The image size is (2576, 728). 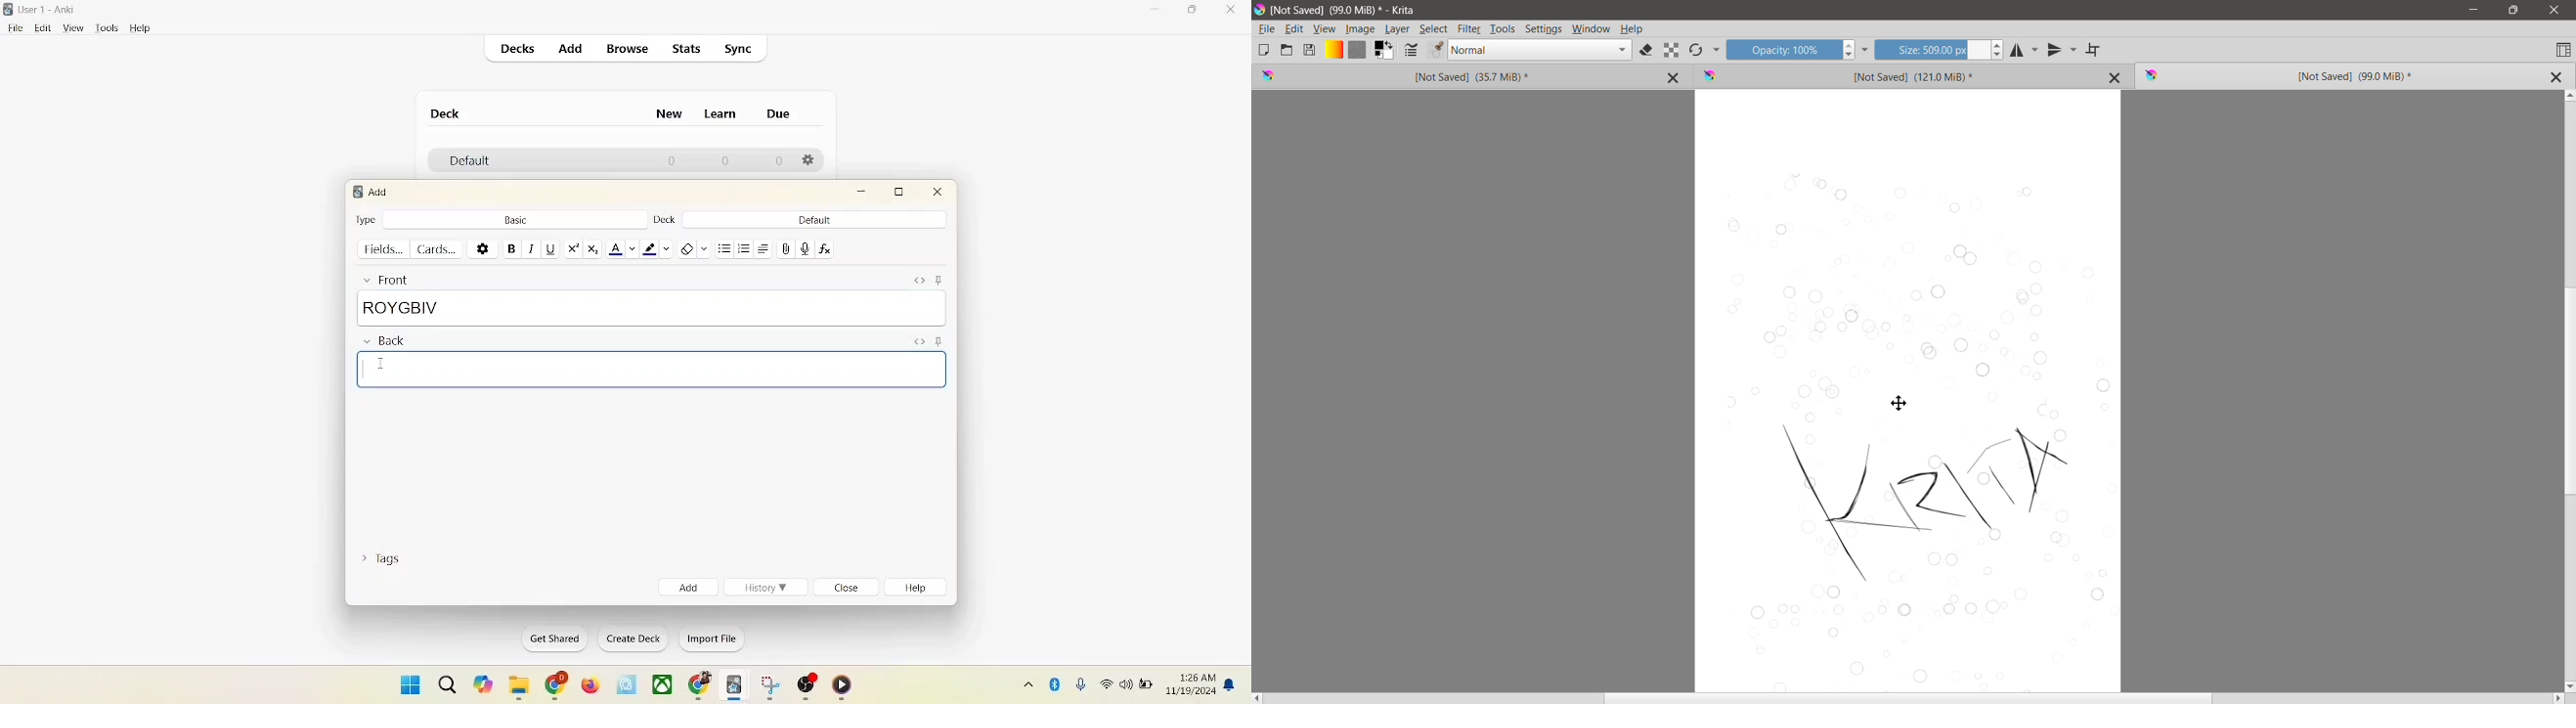 What do you see at coordinates (745, 246) in the screenshot?
I see `ordered list` at bounding box center [745, 246].